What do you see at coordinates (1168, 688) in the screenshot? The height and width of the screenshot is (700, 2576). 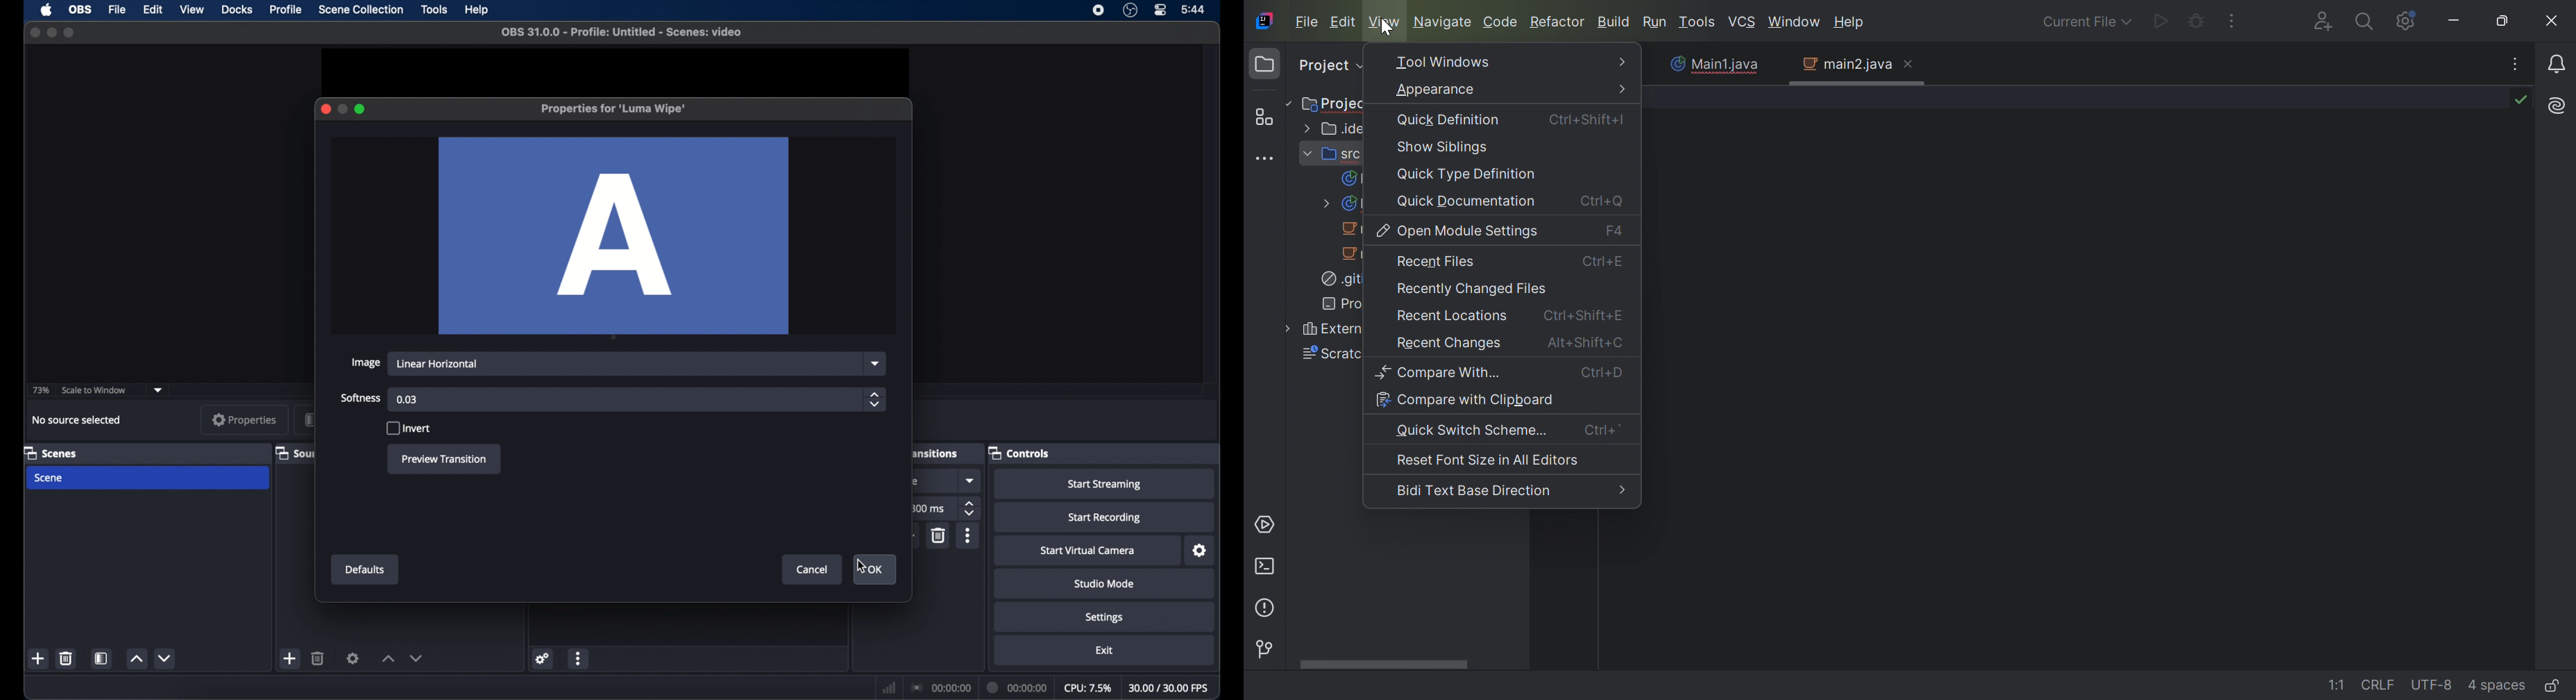 I see `fps` at bounding box center [1168, 688].